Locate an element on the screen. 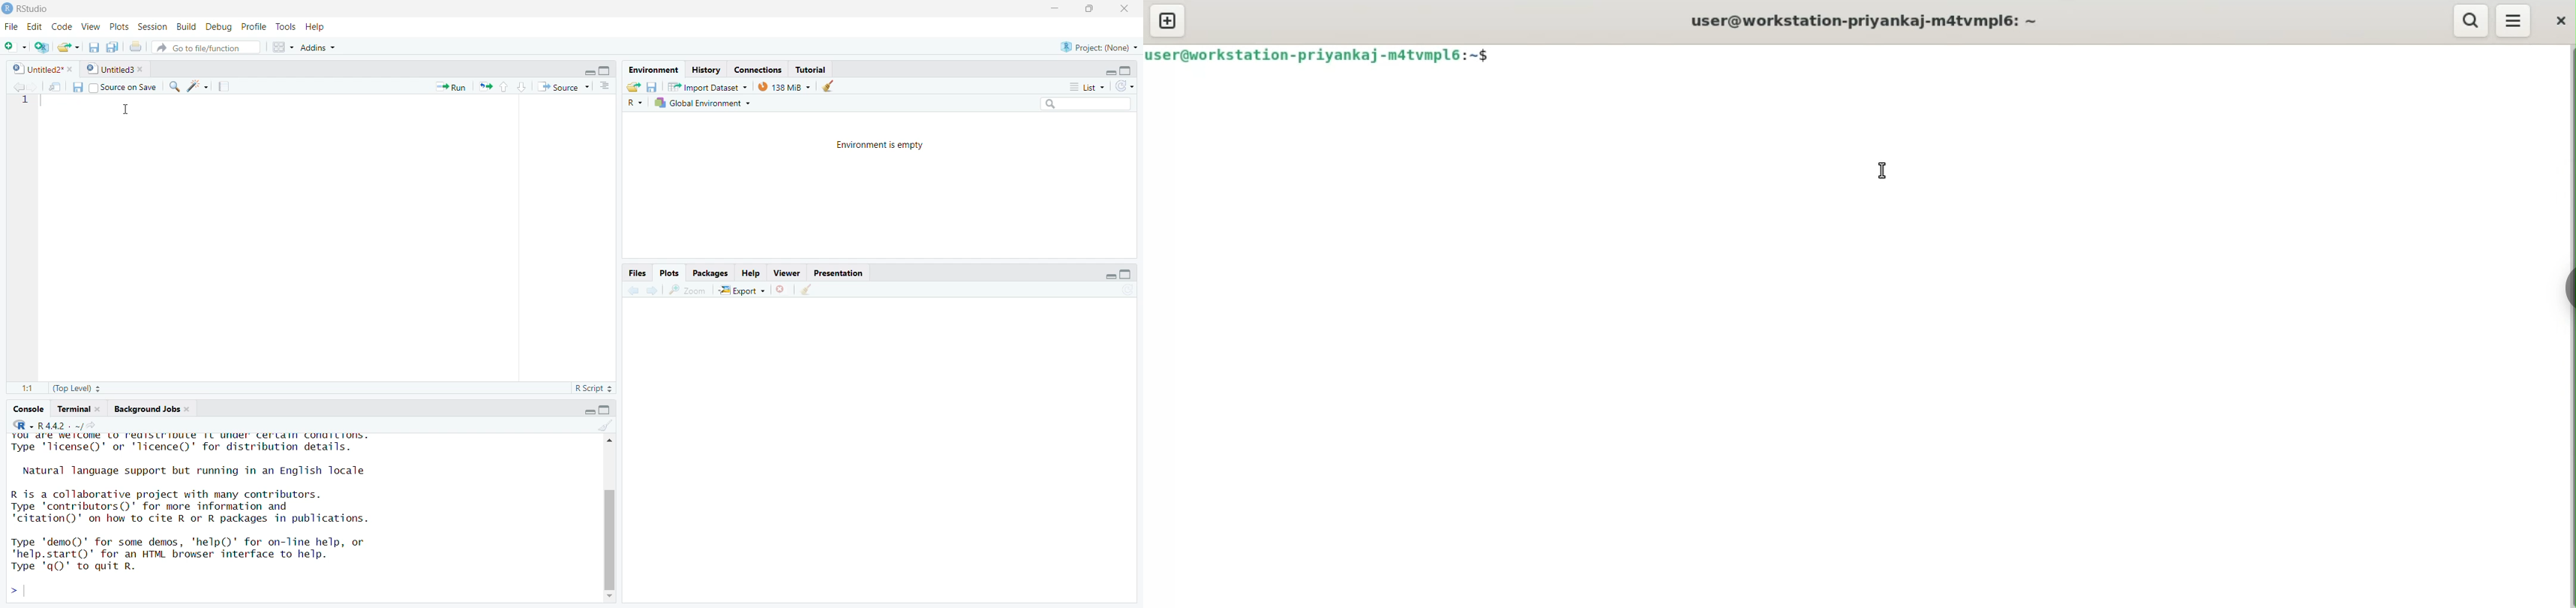 This screenshot has width=2576, height=616. up/down is located at coordinates (511, 87).